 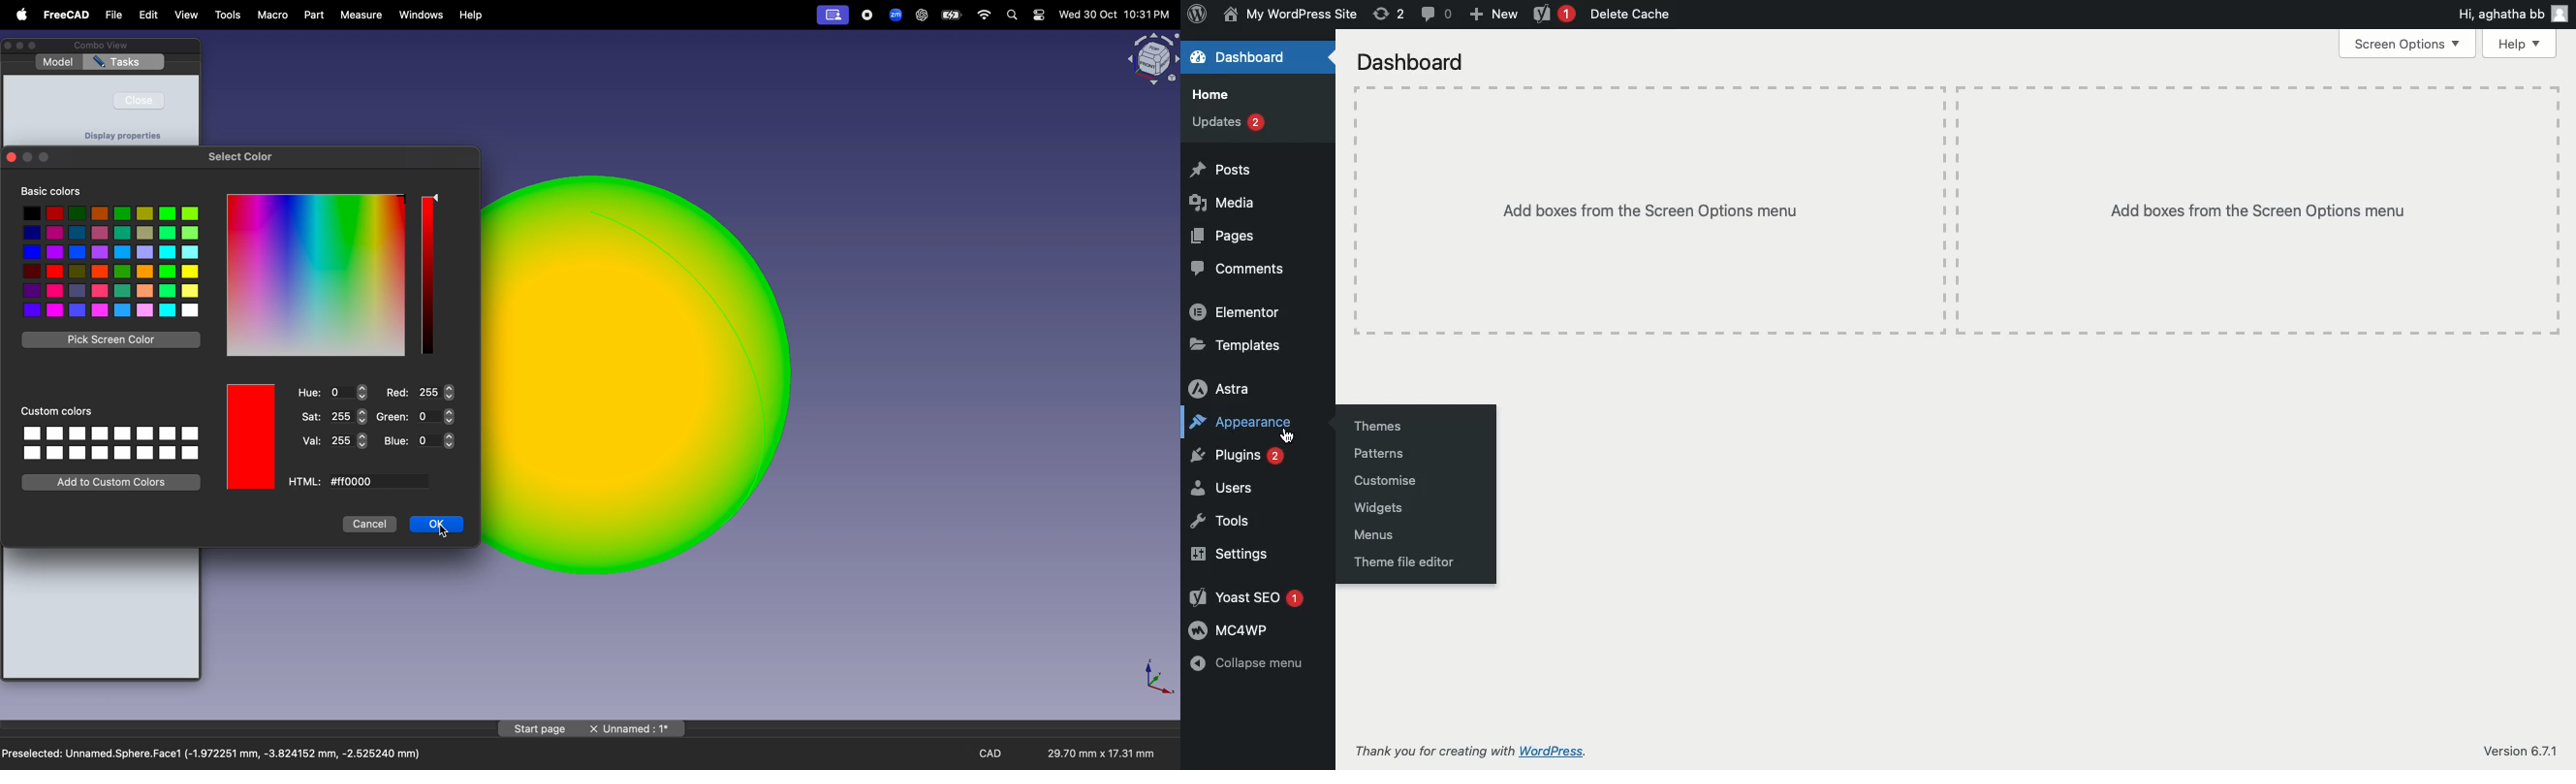 I want to click on red color, so click(x=252, y=437).